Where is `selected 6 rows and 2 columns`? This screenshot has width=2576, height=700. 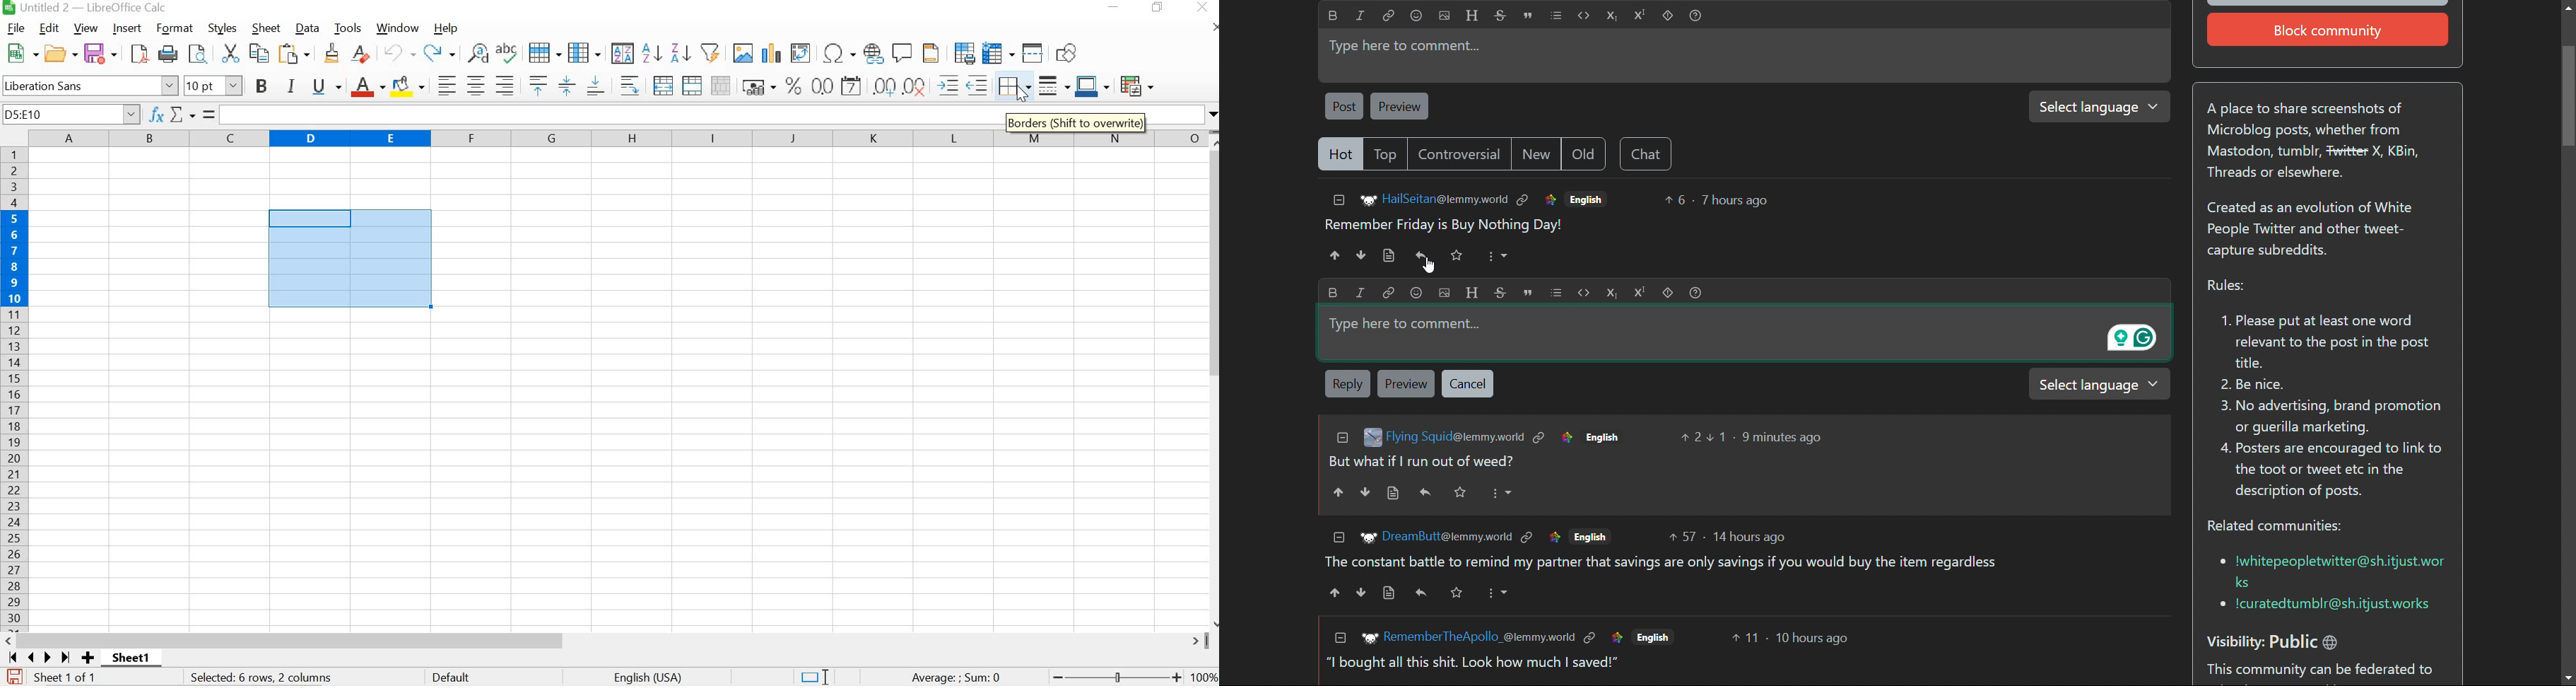
selected 6 rows and 2 columns is located at coordinates (264, 678).